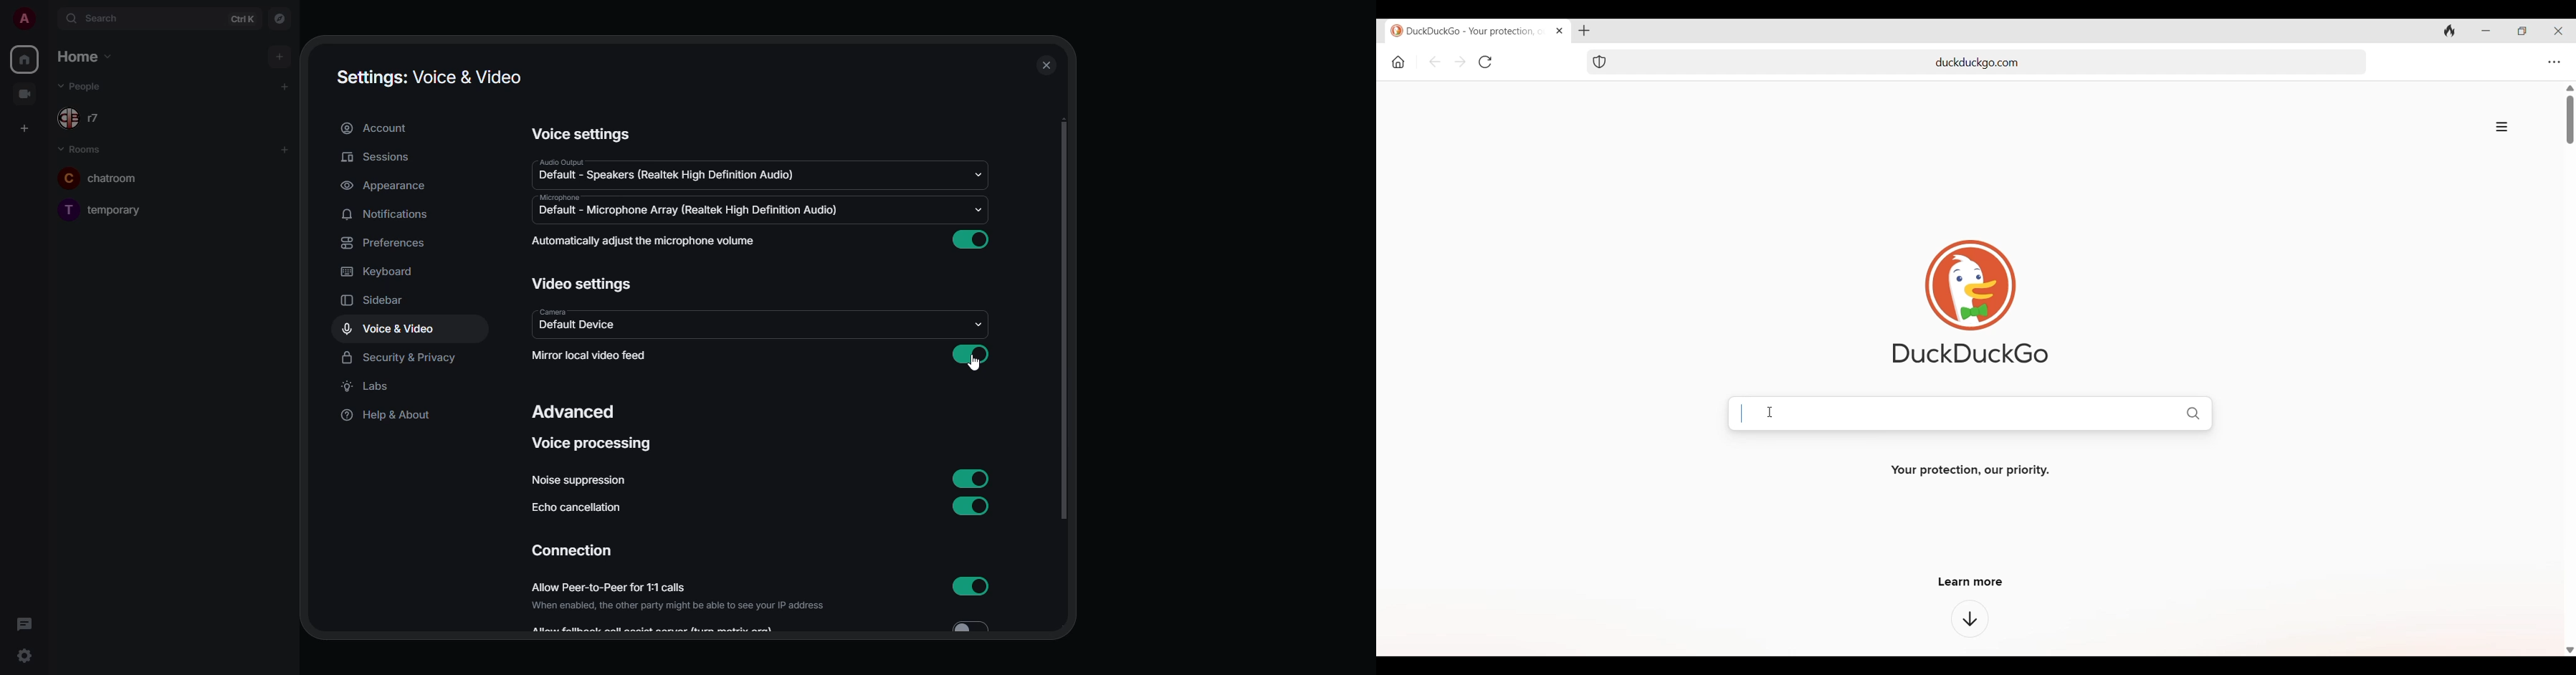  What do you see at coordinates (23, 656) in the screenshot?
I see `quick settings` at bounding box center [23, 656].